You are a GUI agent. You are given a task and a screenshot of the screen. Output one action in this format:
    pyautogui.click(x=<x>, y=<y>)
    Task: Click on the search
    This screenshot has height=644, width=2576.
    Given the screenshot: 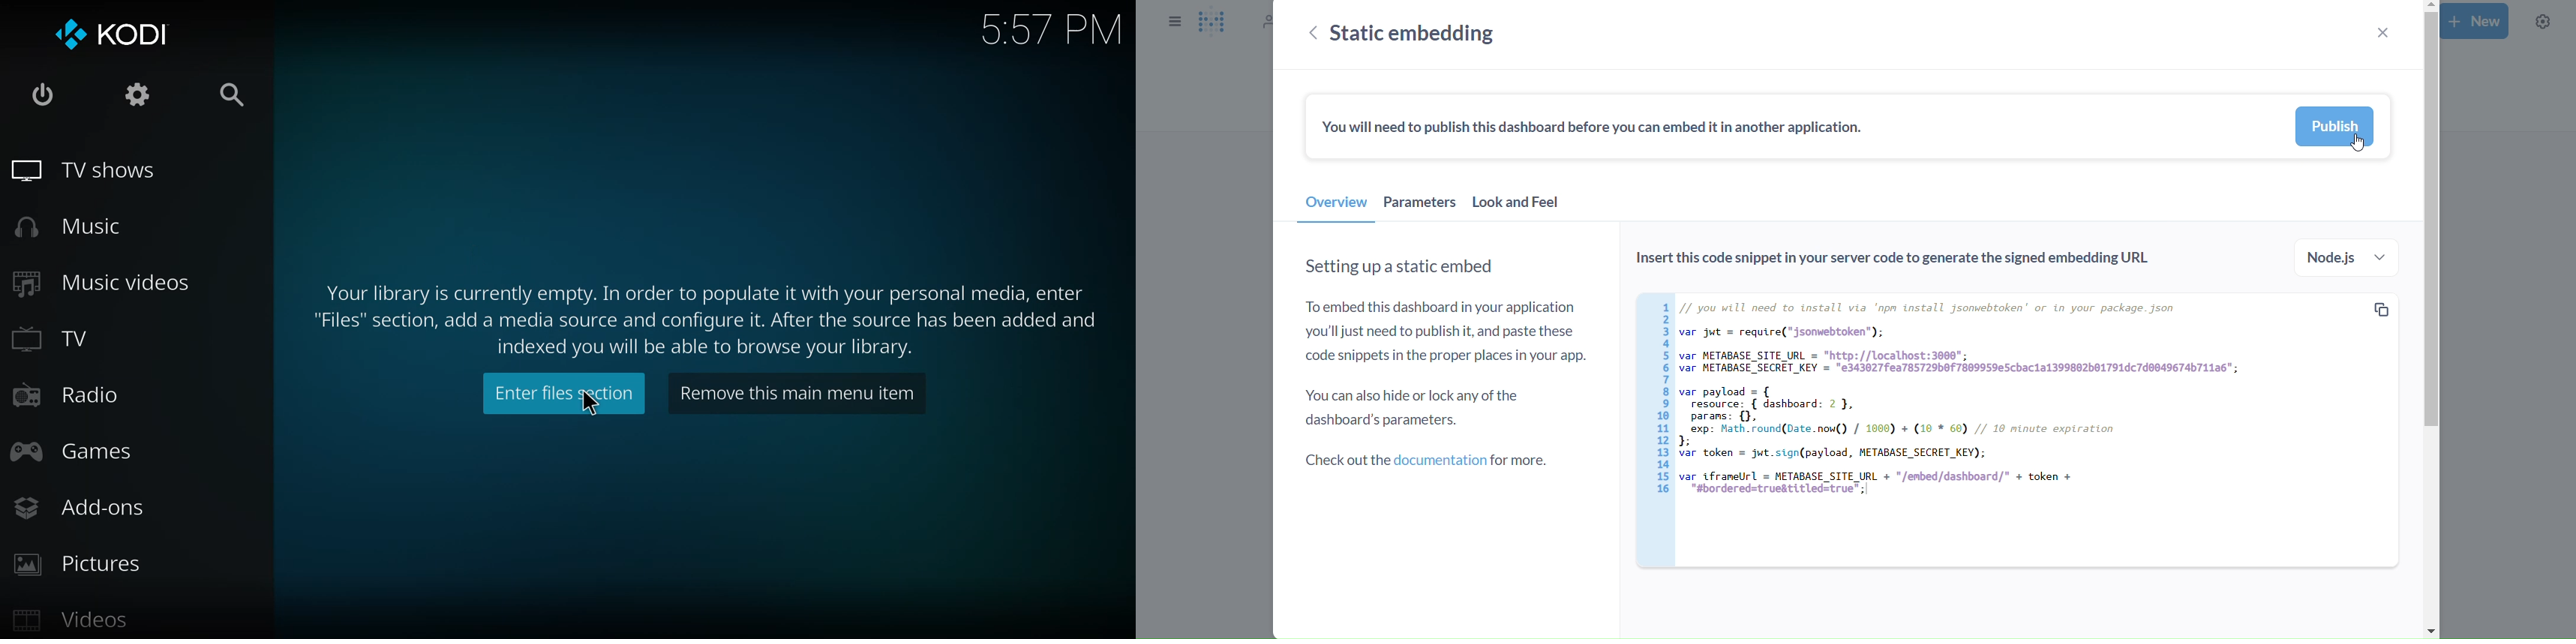 What is the action you would take?
    pyautogui.click(x=235, y=96)
    